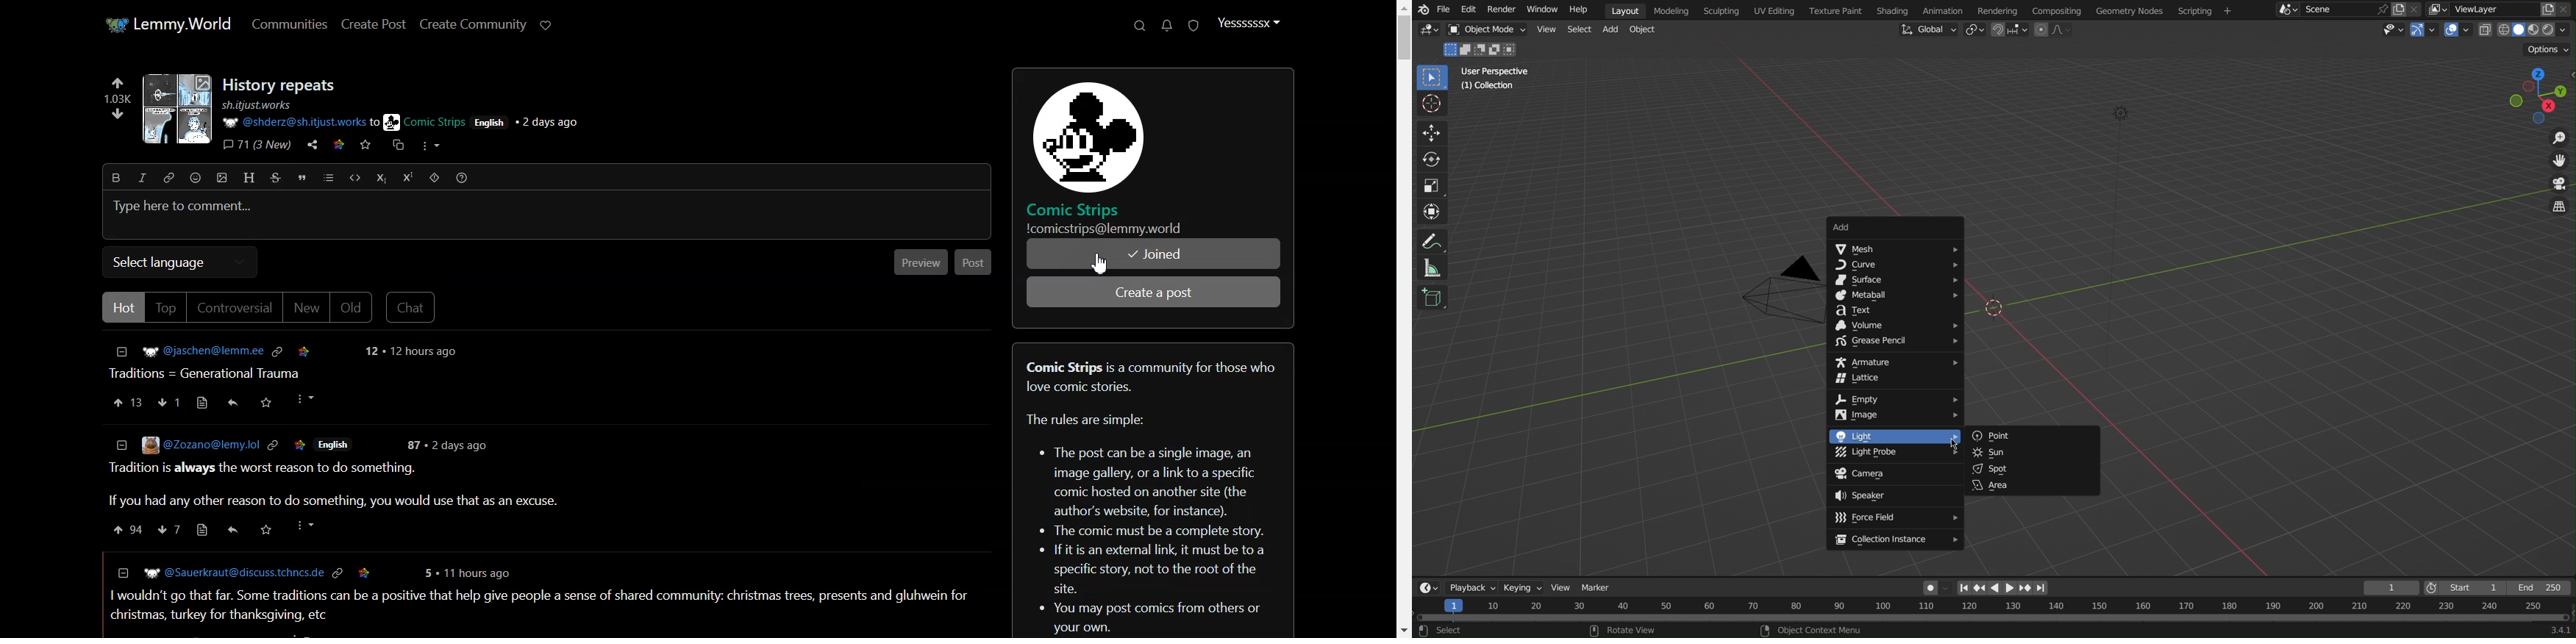 This screenshot has height=644, width=2576. What do you see at coordinates (2056, 10) in the screenshot?
I see `Compositing` at bounding box center [2056, 10].